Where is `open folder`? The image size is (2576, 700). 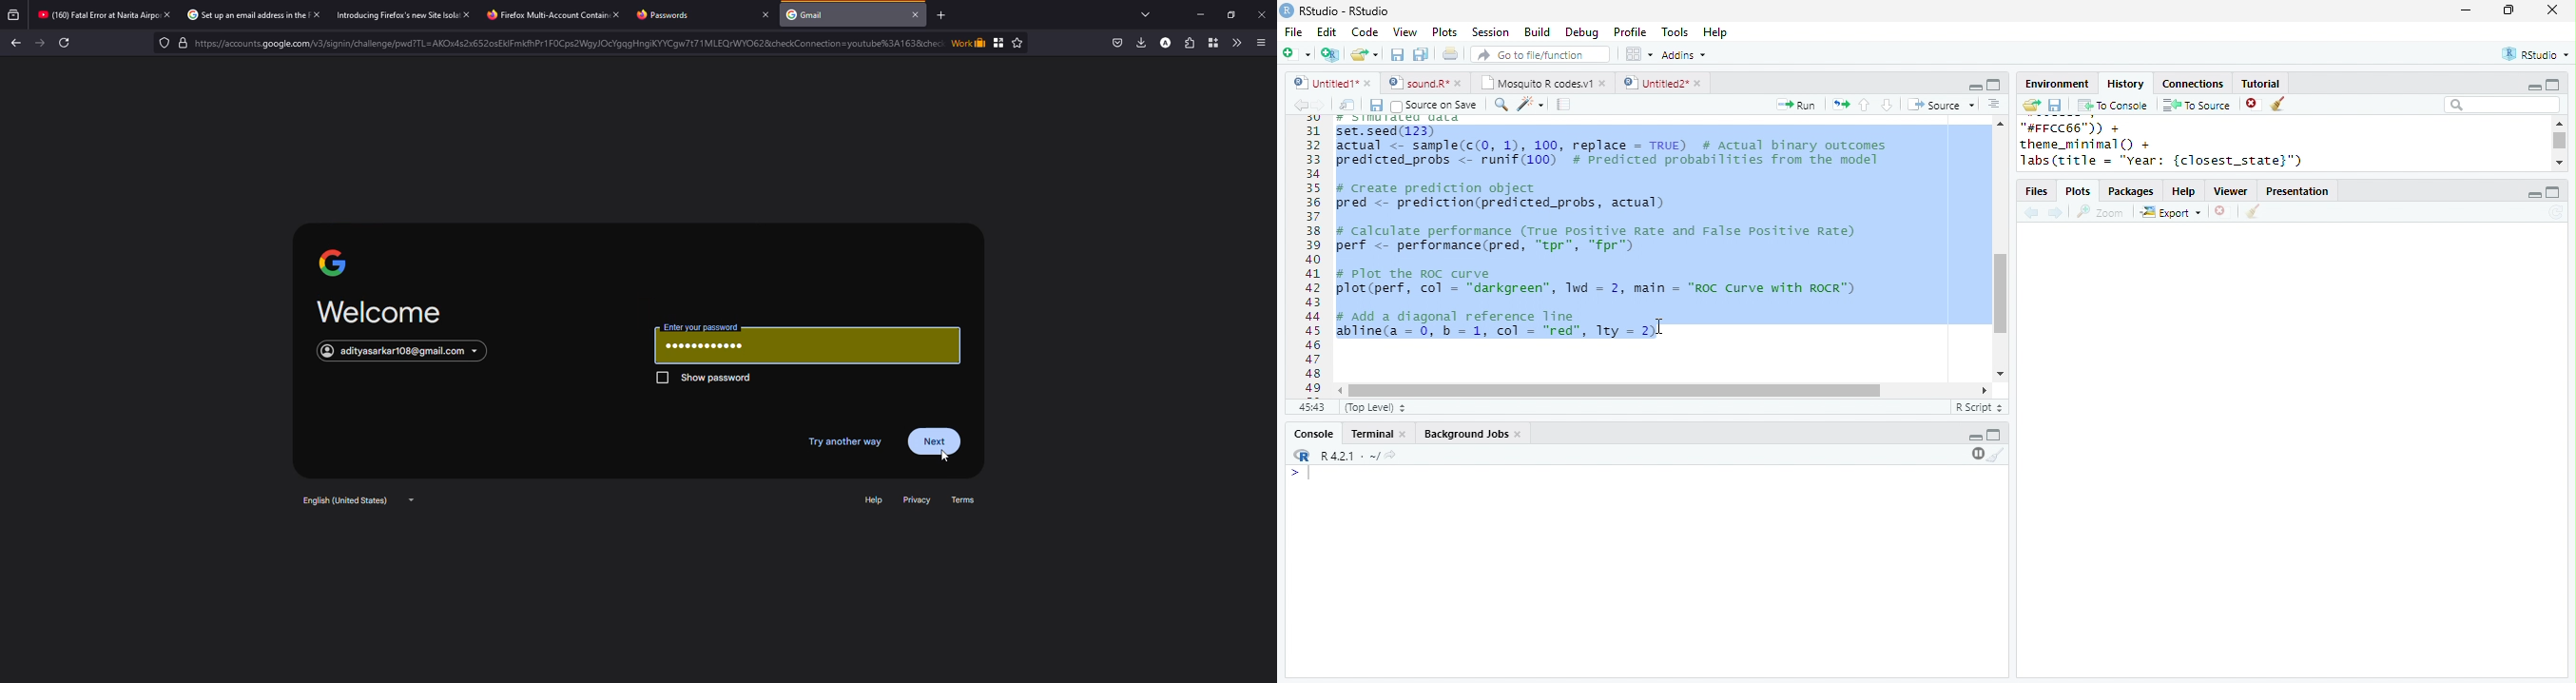
open folder is located at coordinates (2030, 105).